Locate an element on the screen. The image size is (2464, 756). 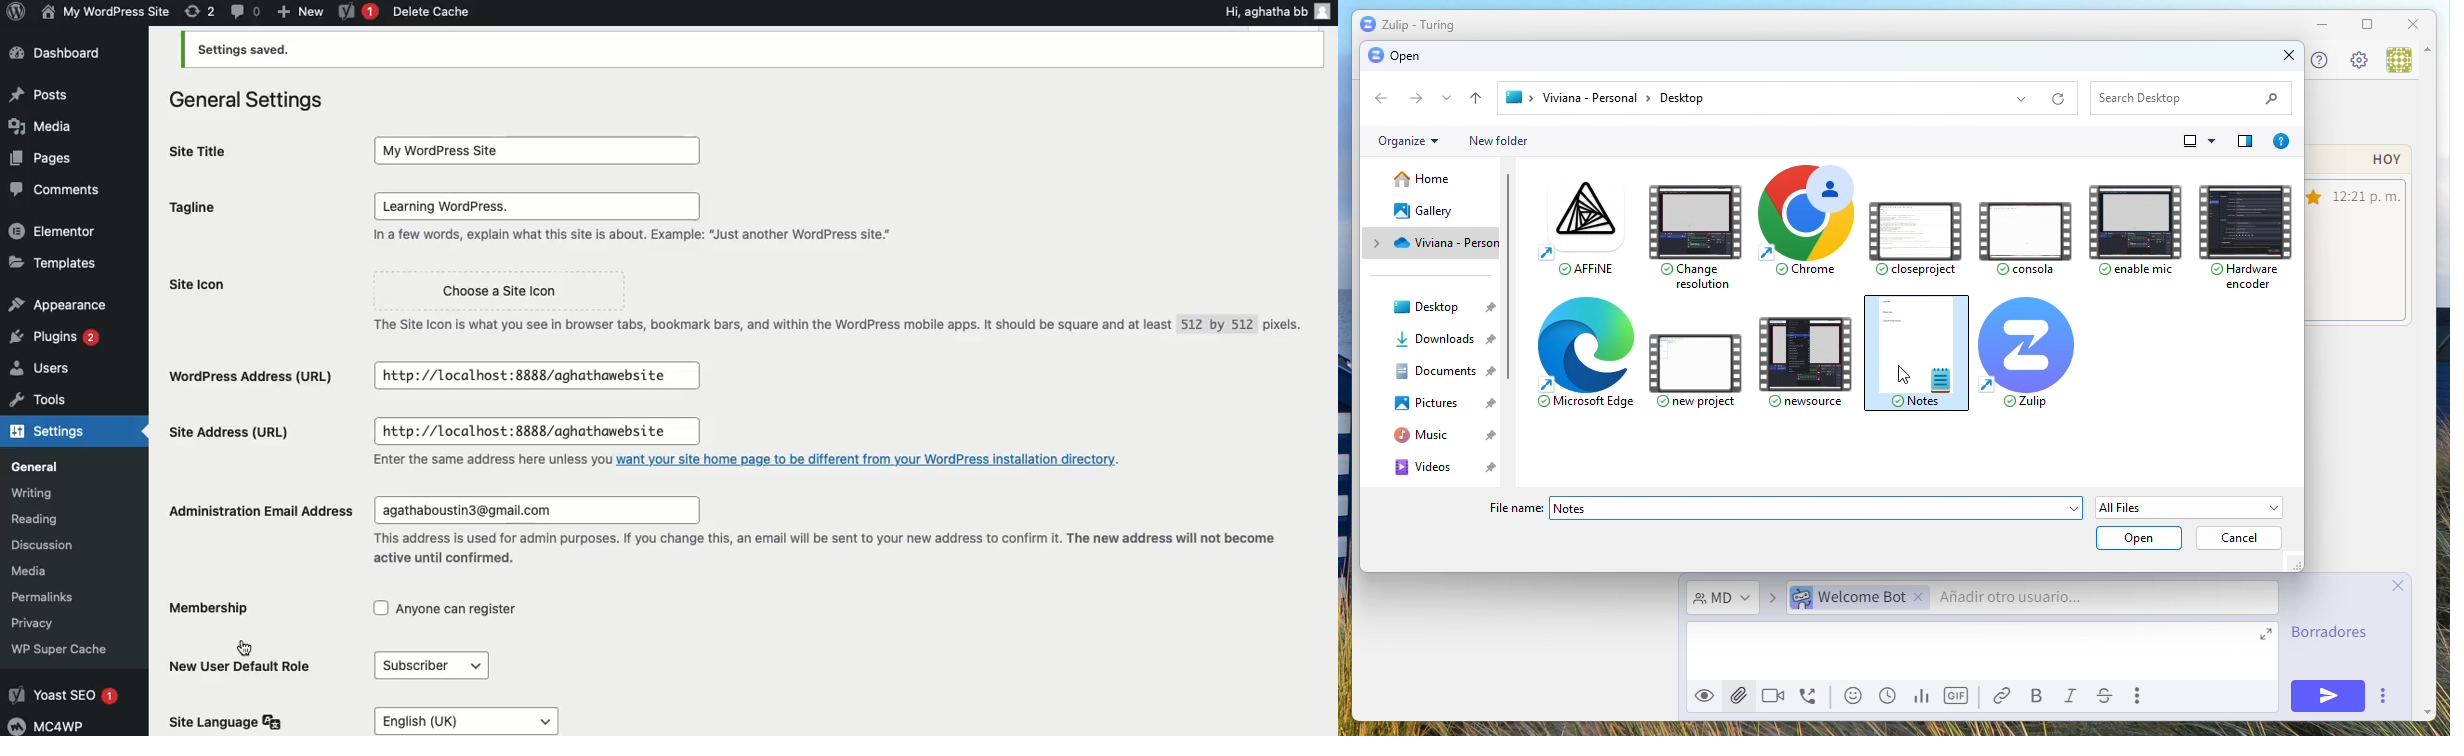
view is located at coordinates (1703, 699).